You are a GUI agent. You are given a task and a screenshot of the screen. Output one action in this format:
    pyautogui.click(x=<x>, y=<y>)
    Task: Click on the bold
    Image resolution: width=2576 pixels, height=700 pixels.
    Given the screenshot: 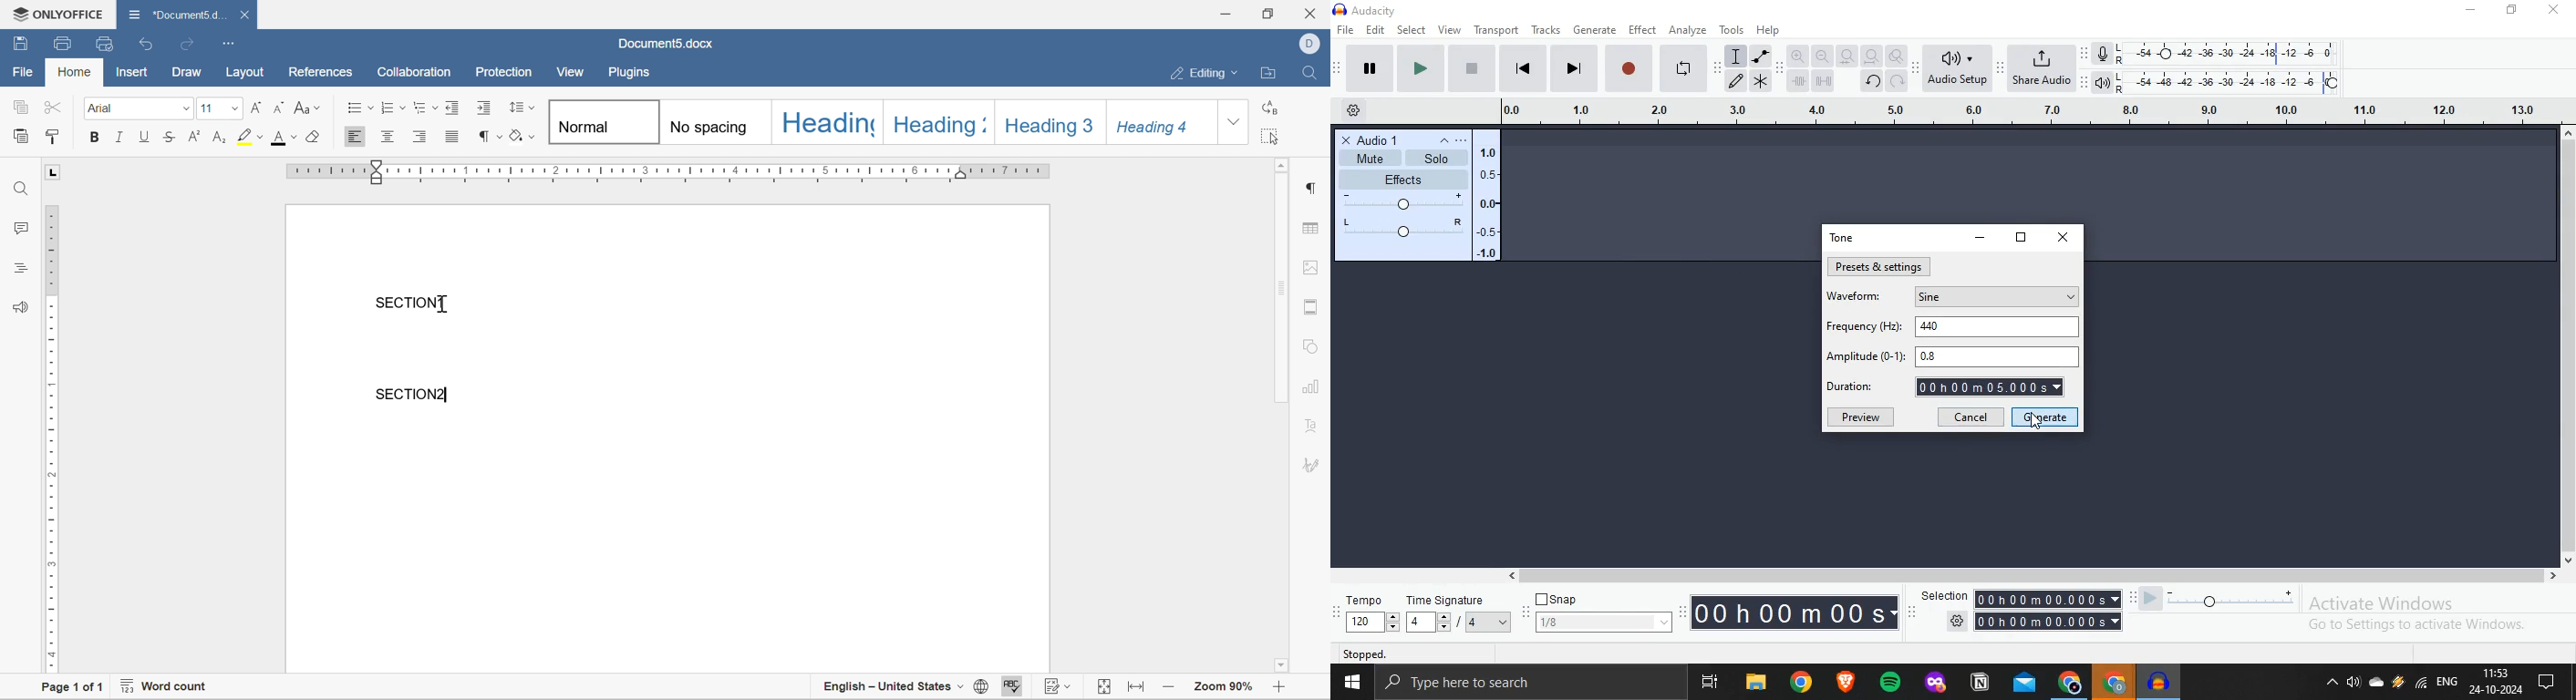 What is the action you would take?
    pyautogui.click(x=92, y=137)
    